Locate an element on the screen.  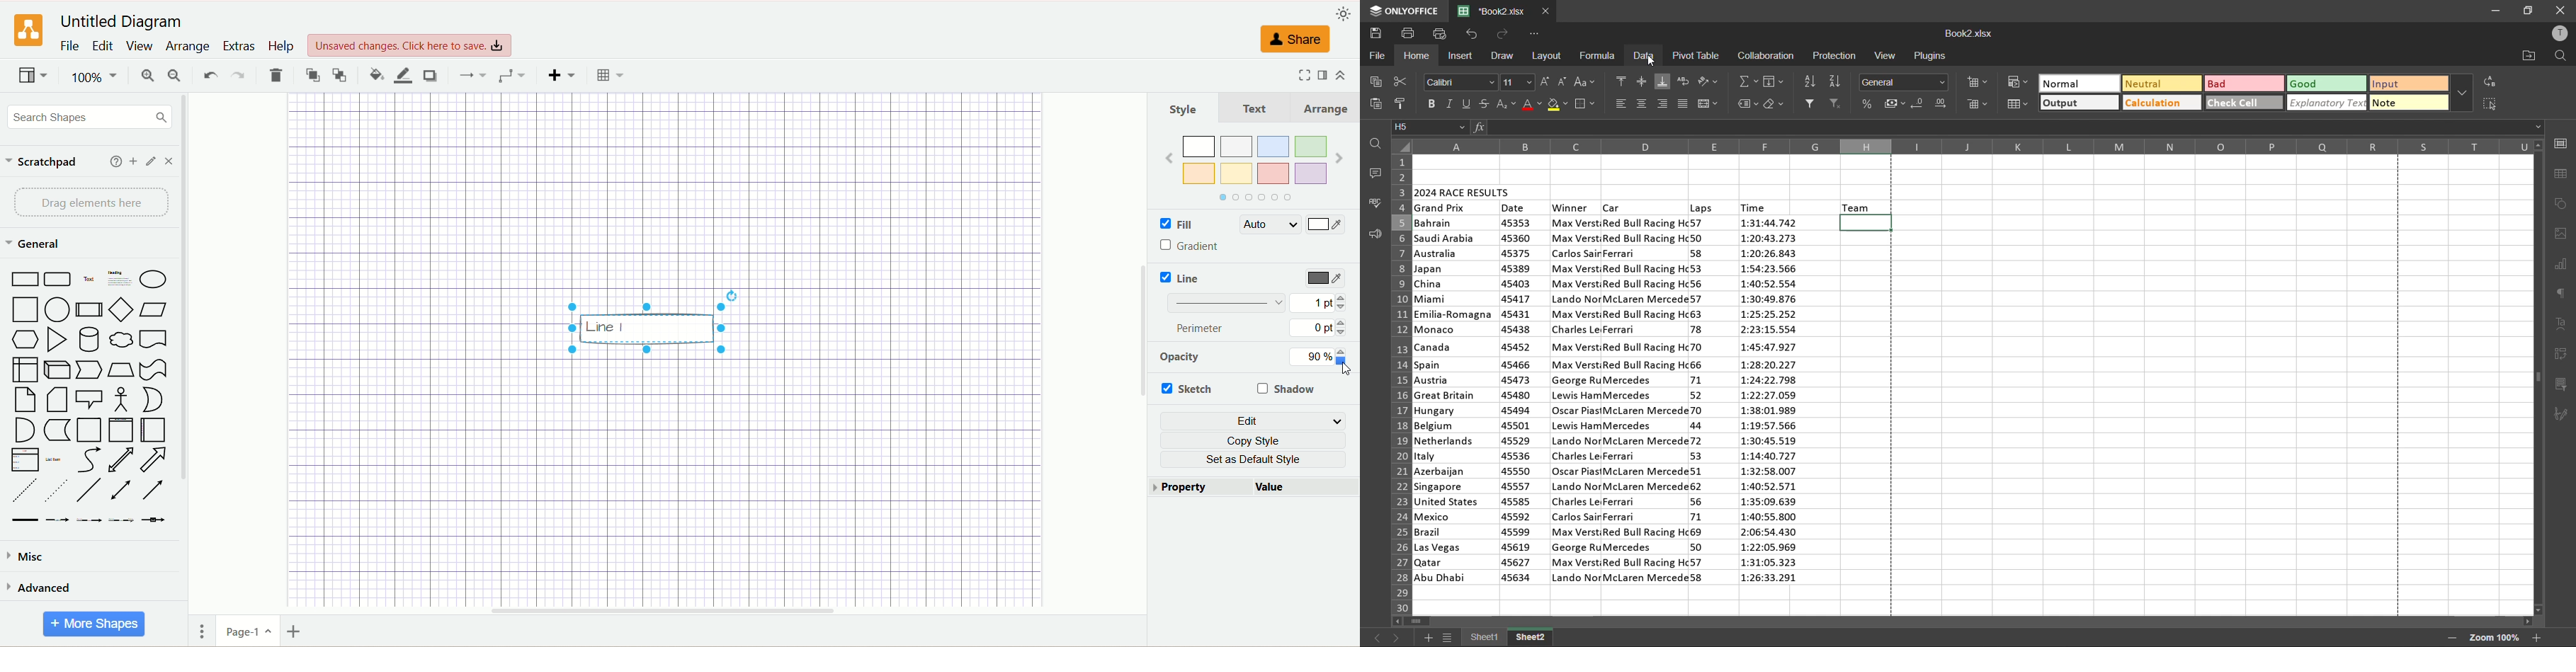
to back is located at coordinates (341, 76).